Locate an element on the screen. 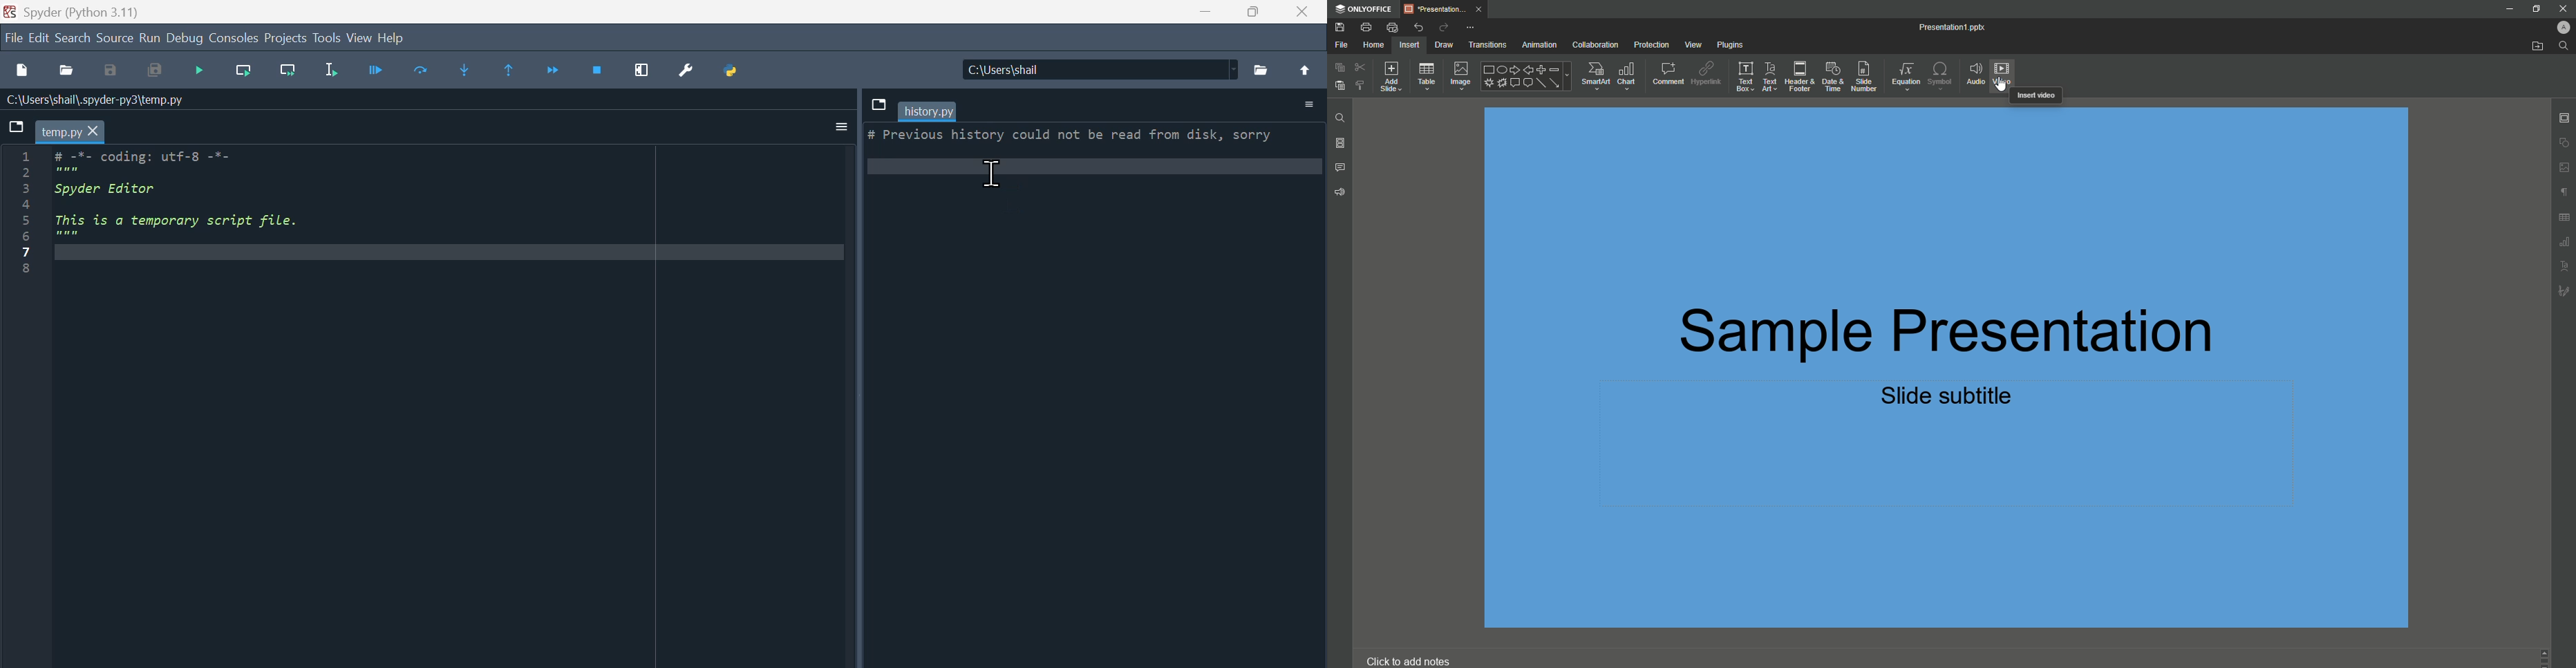 The height and width of the screenshot is (672, 2576). Chart Settings is located at coordinates (2564, 243).